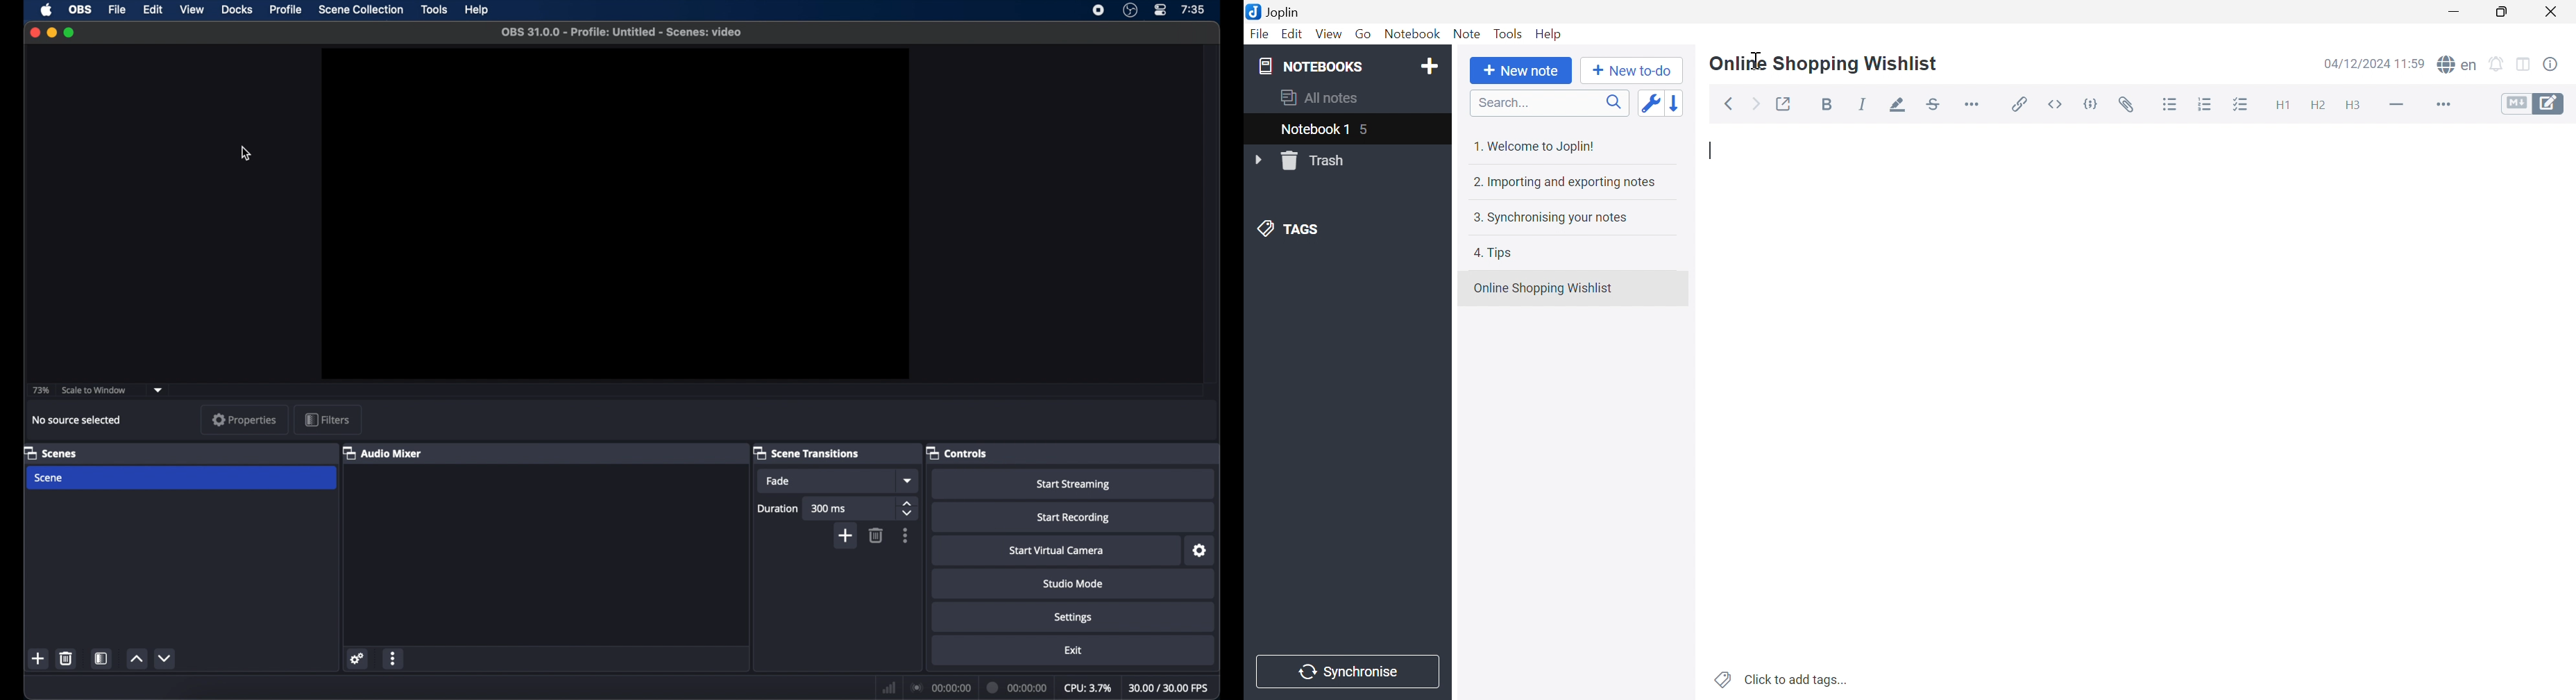 The width and height of the screenshot is (2576, 700). I want to click on Online Shopping Wishlist, so click(1544, 288).